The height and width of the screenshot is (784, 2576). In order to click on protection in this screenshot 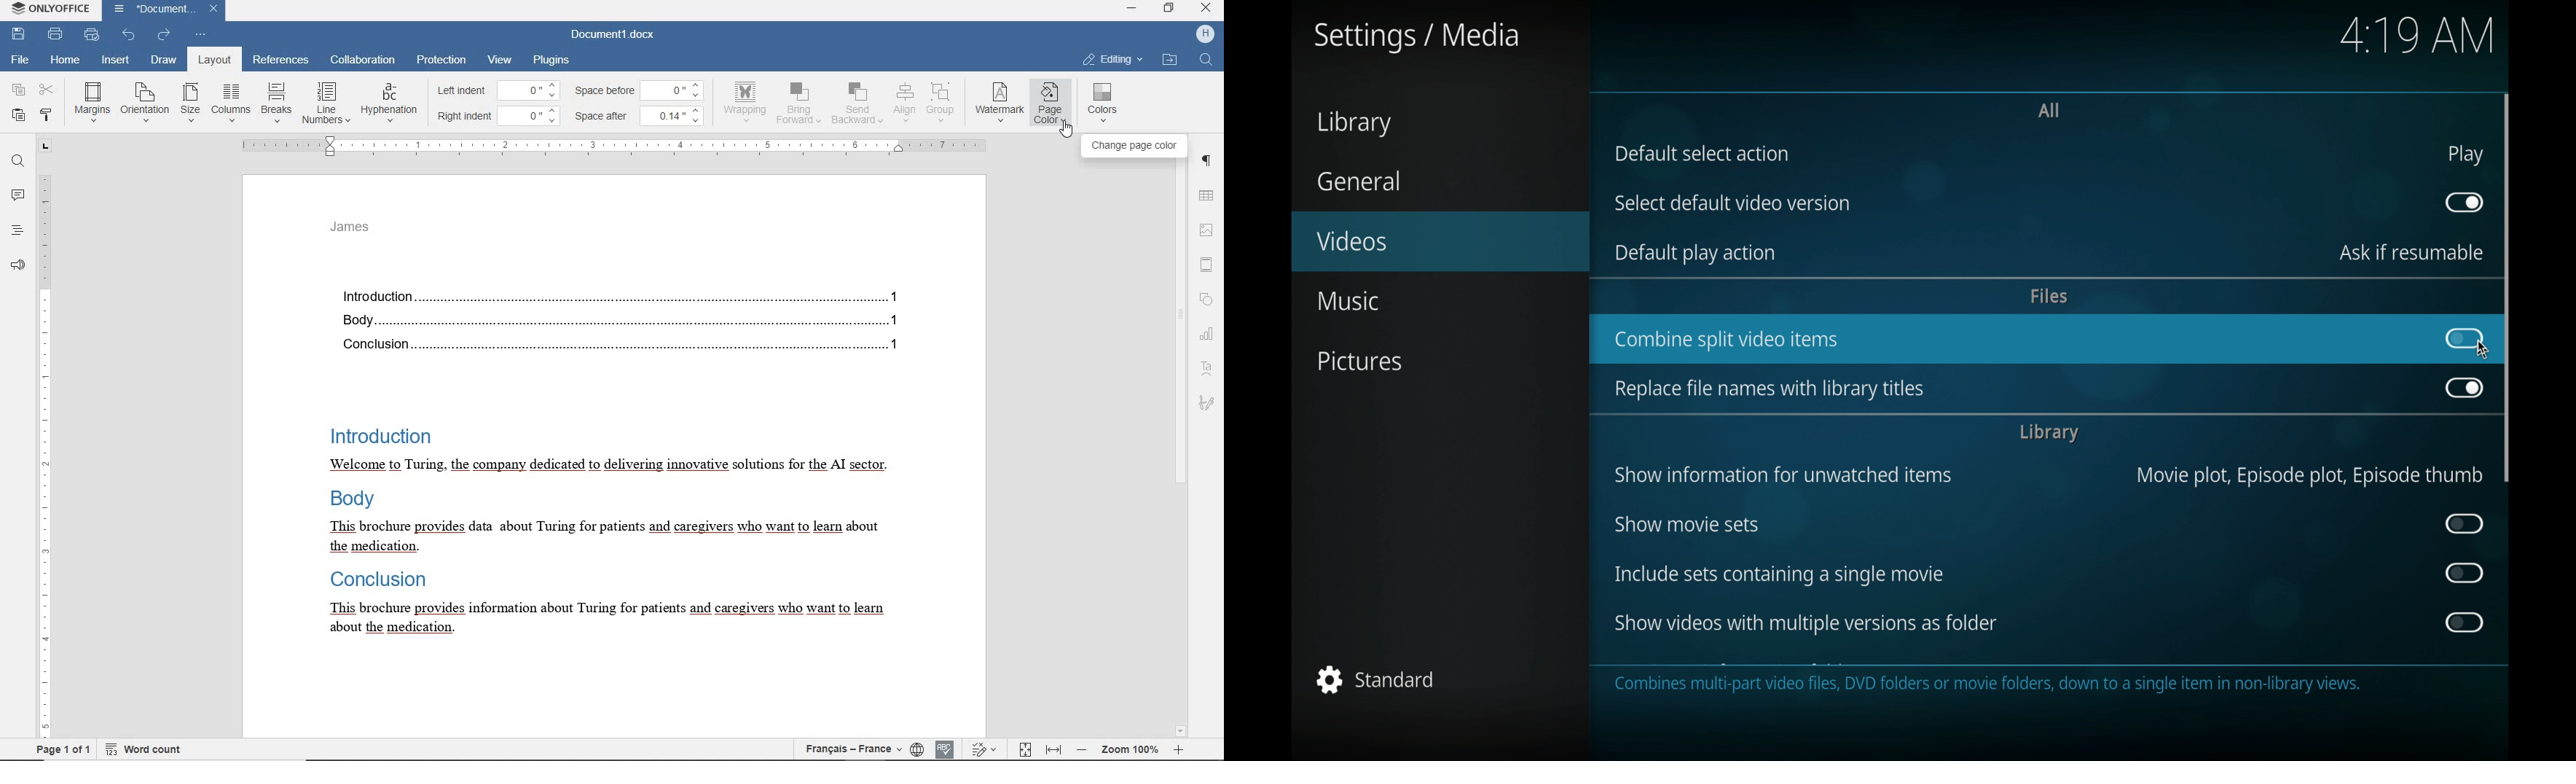, I will do `click(441, 59)`.